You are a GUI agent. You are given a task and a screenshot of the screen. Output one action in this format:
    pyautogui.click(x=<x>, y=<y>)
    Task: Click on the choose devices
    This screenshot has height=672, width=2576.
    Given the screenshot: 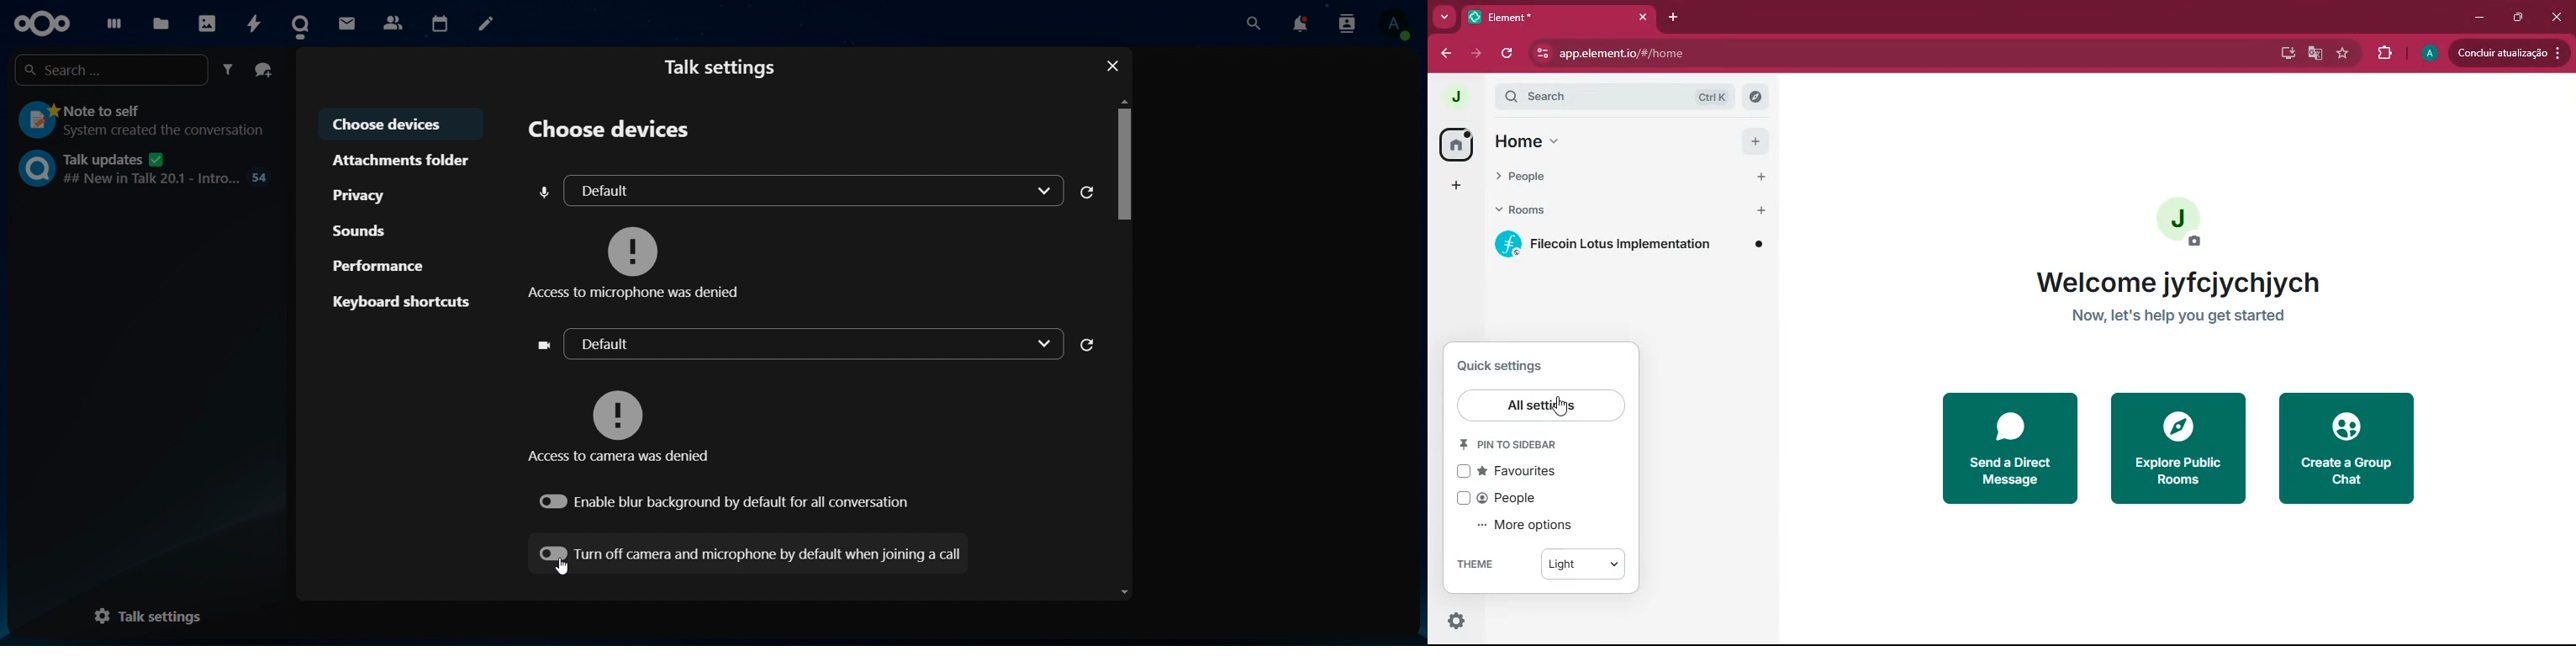 What is the action you would take?
    pyautogui.click(x=402, y=124)
    